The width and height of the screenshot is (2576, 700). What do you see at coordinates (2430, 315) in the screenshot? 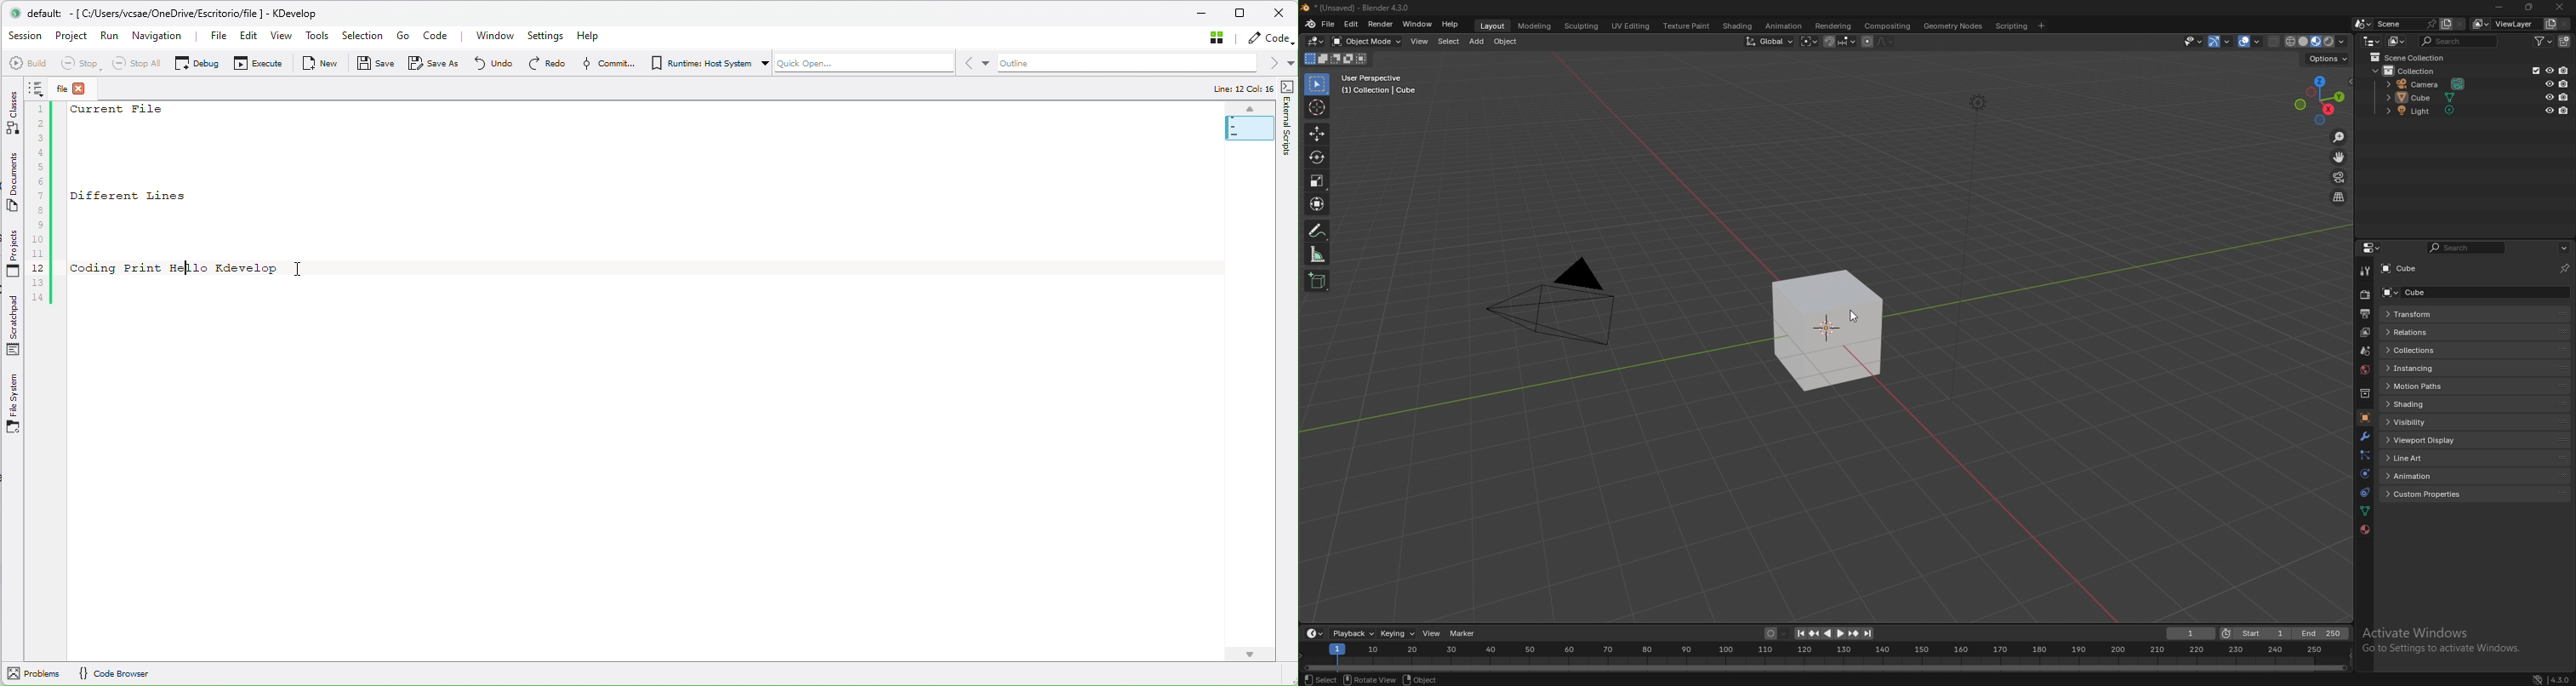
I see `transform` at bounding box center [2430, 315].